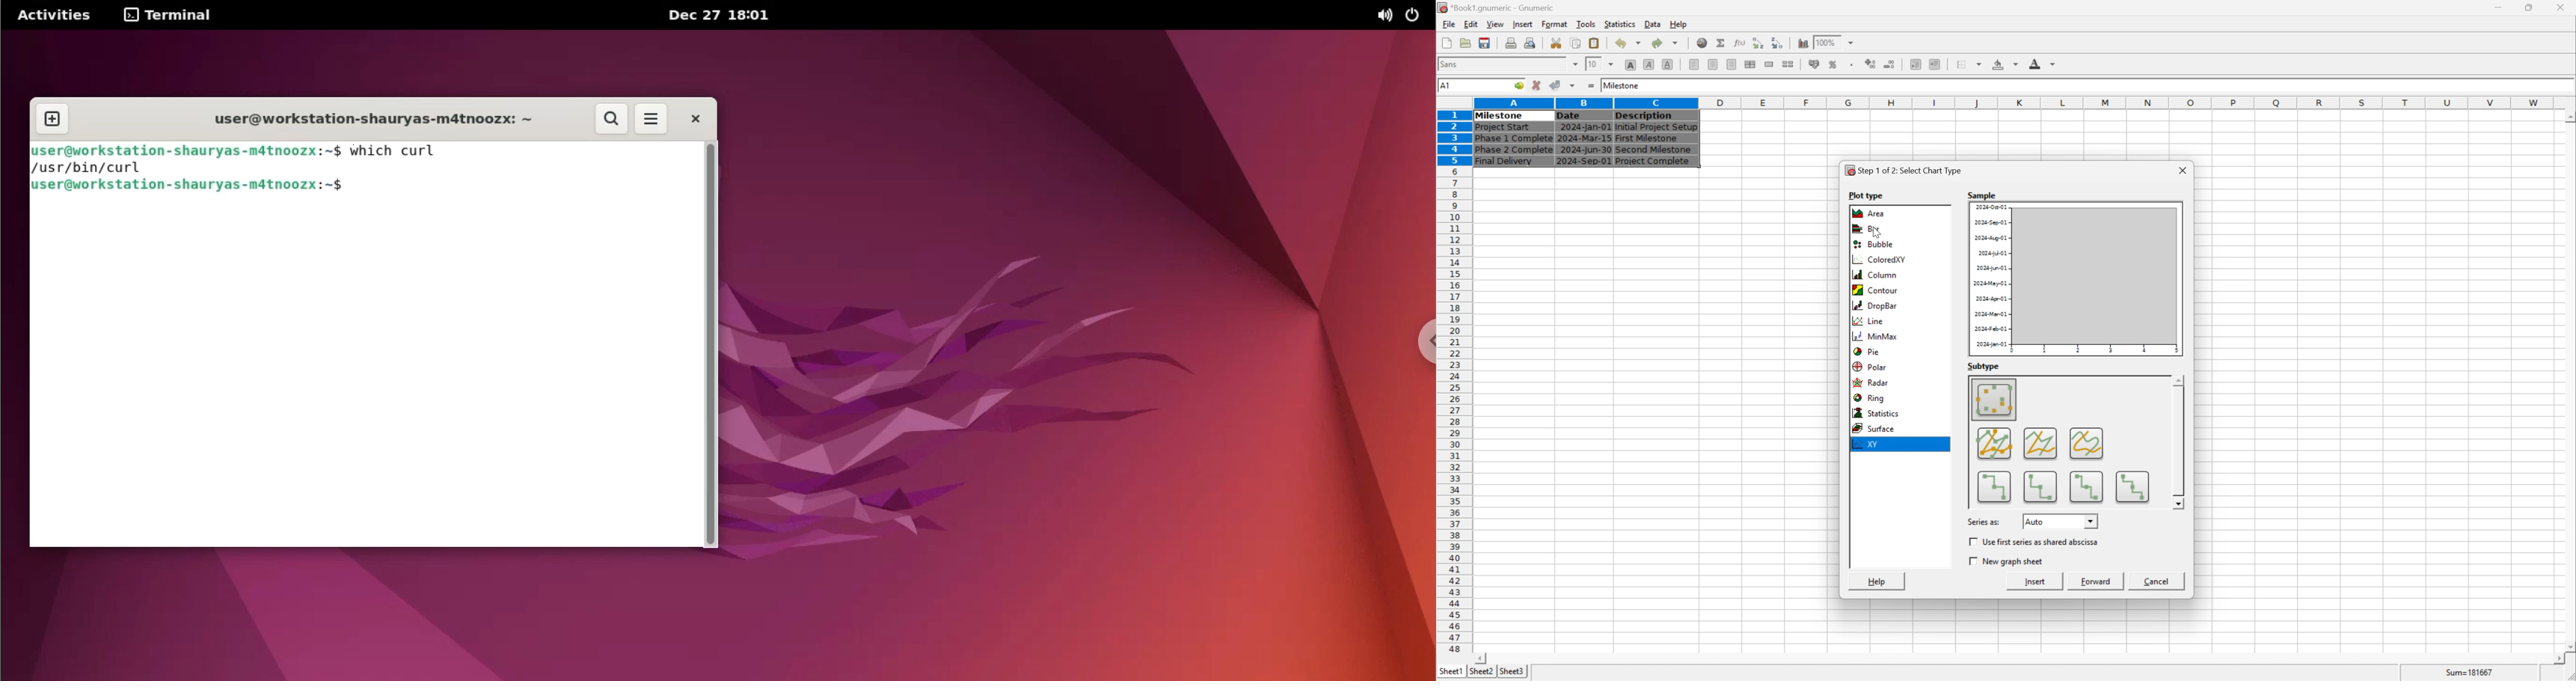 This screenshot has height=700, width=2576. What do you see at coordinates (1770, 64) in the screenshot?
I see `merge a range of cells` at bounding box center [1770, 64].